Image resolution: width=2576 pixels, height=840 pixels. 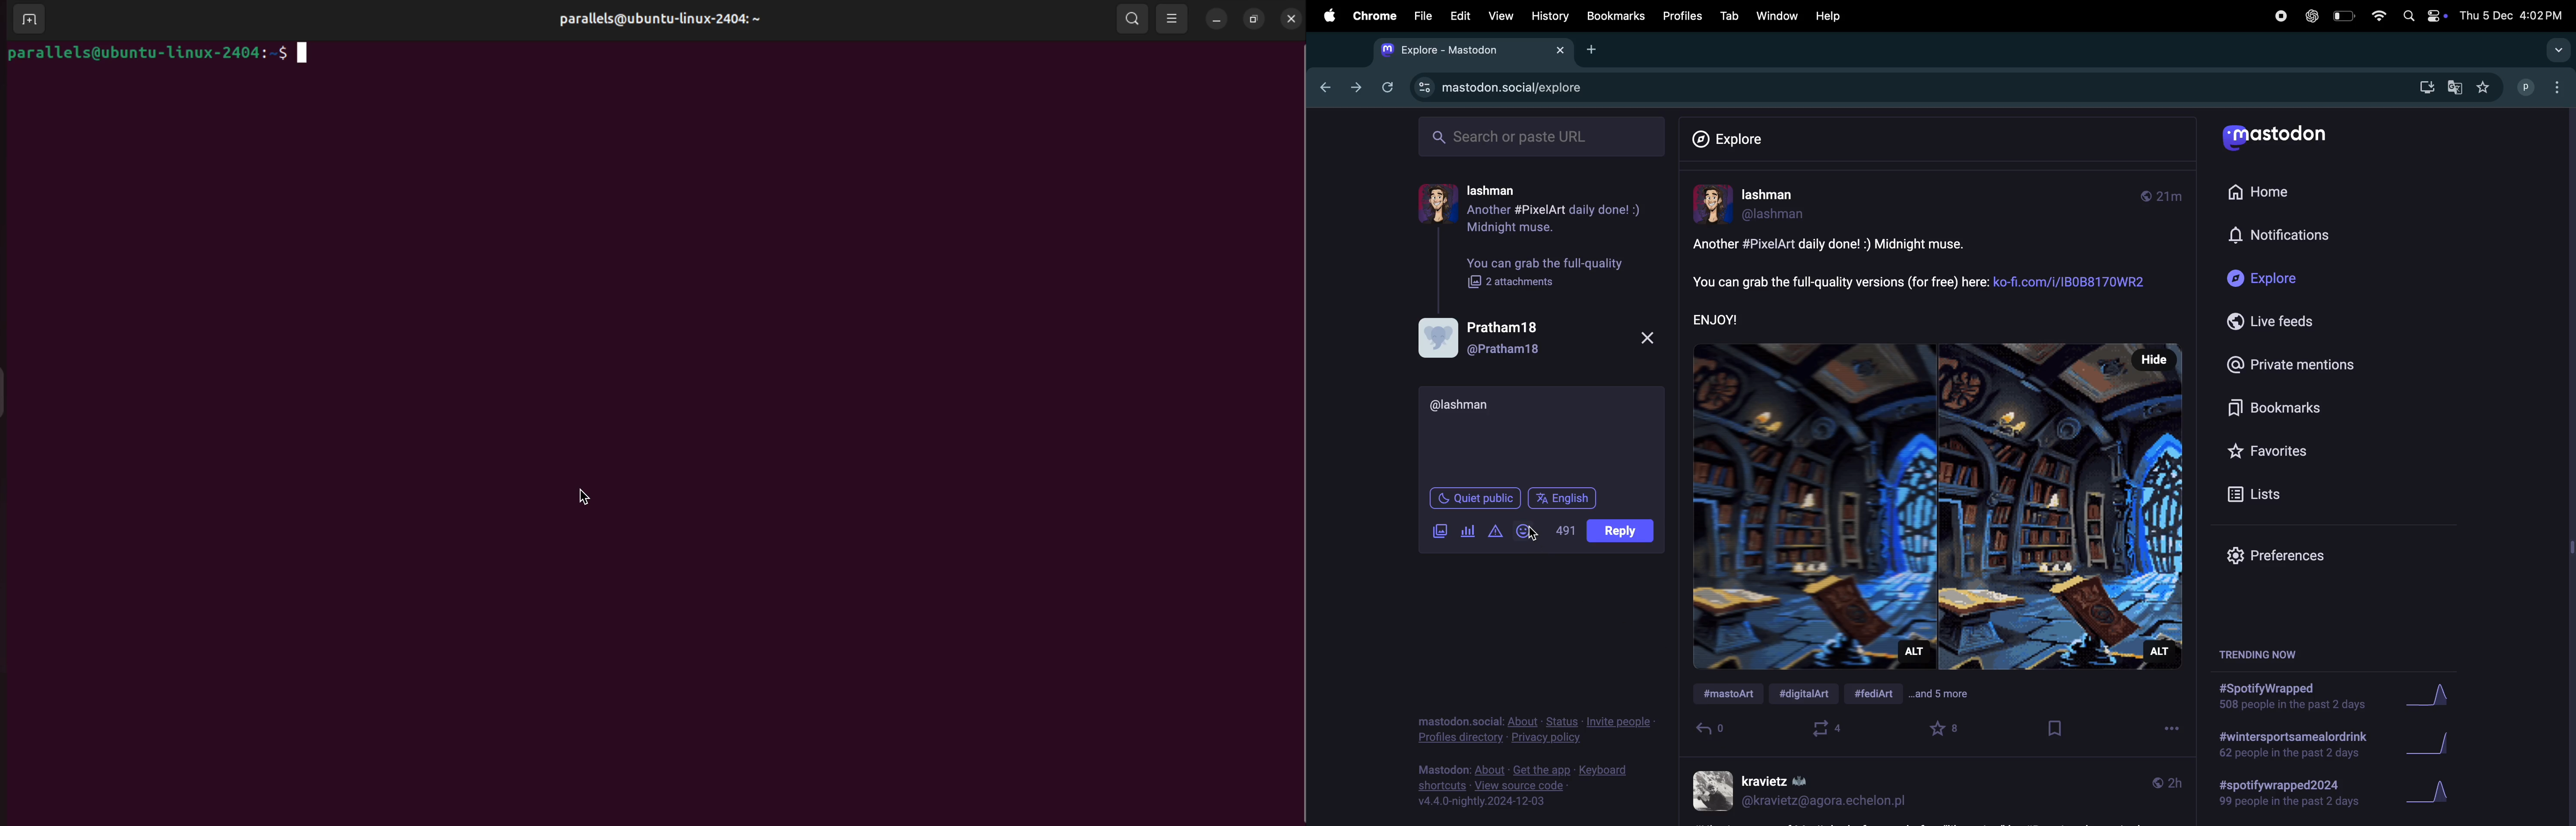 What do you see at coordinates (2288, 555) in the screenshot?
I see `prefrences` at bounding box center [2288, 555].